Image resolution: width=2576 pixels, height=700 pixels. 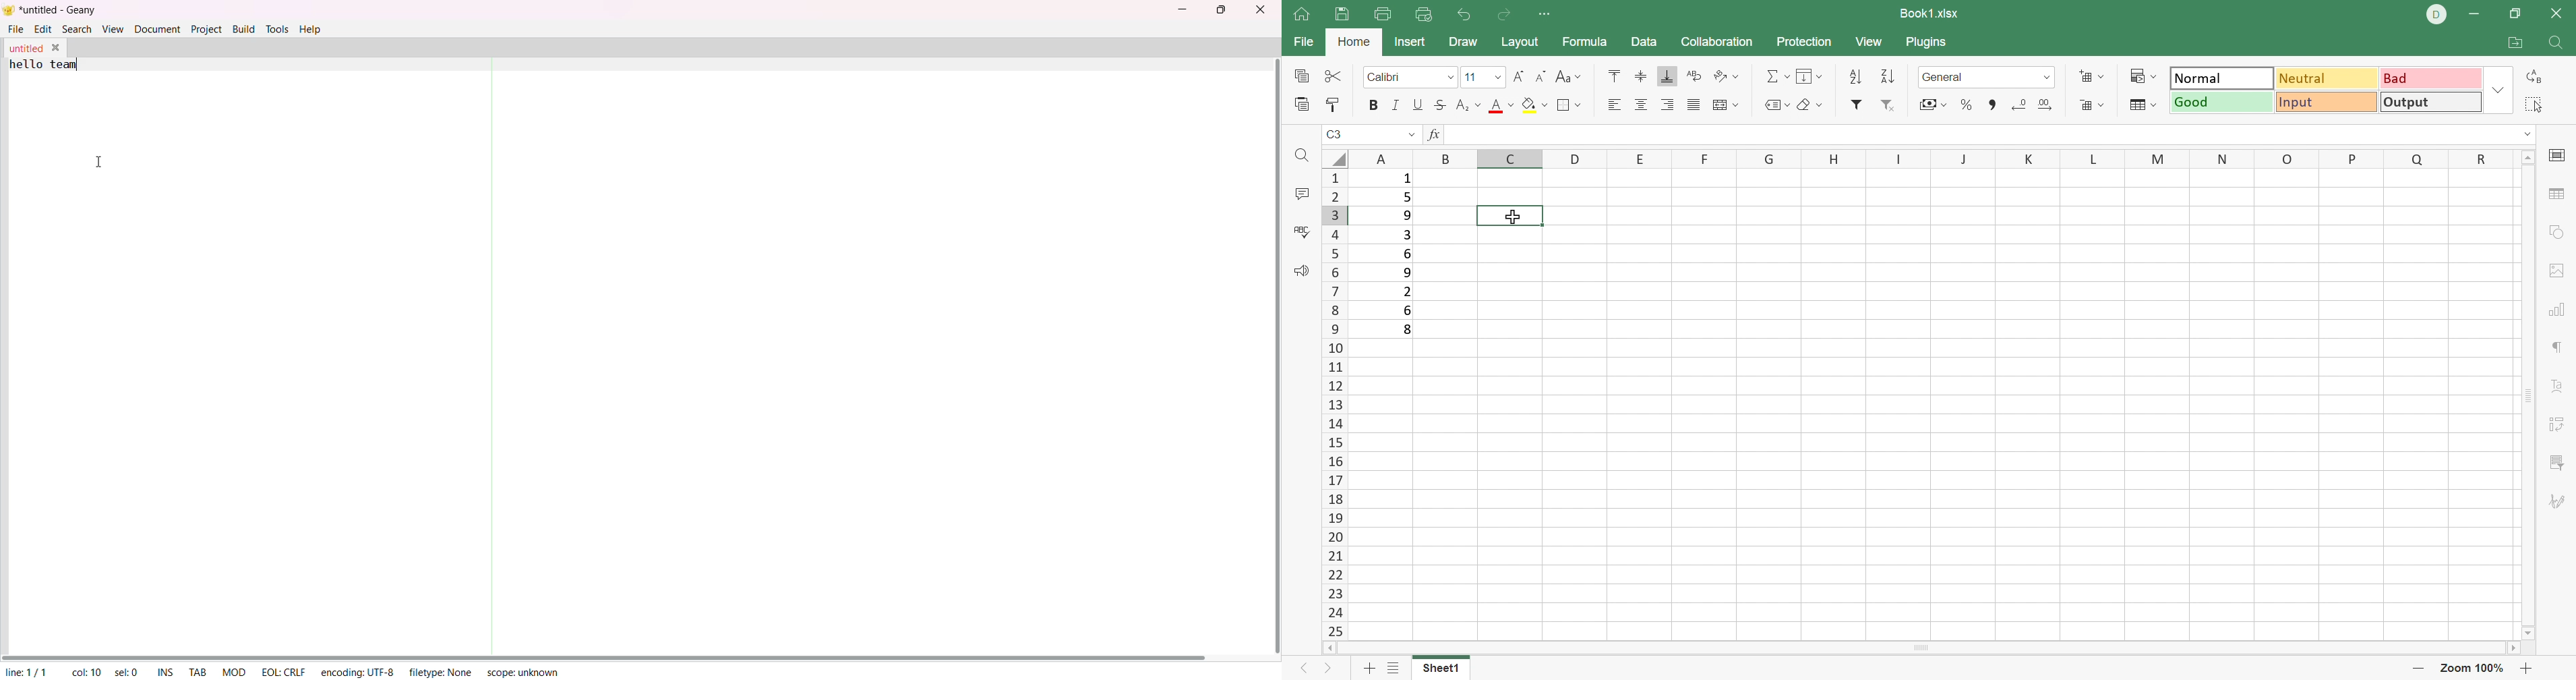 What do you see at coordinates (1668, 104) in the screenshot?
I see `Align right` at bounding box center [1668, 104].